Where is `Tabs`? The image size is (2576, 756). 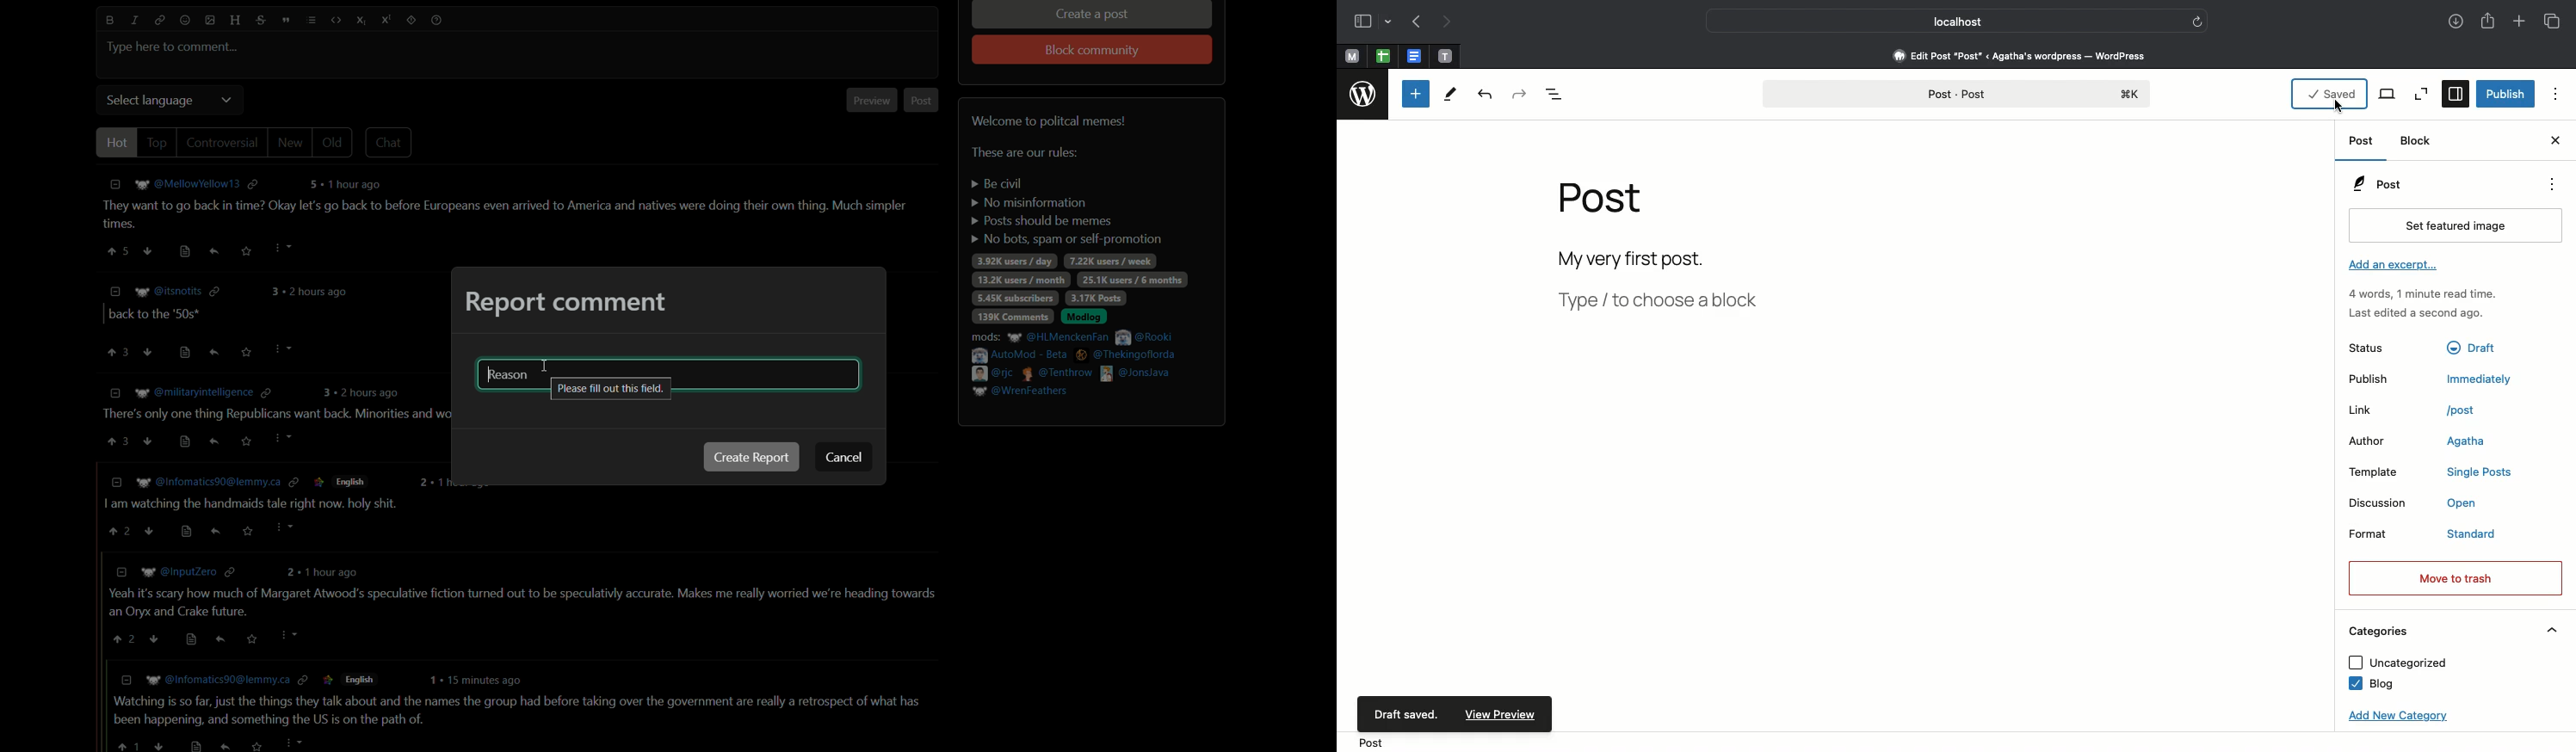
Tabs is located at coordinates (2554, 22).